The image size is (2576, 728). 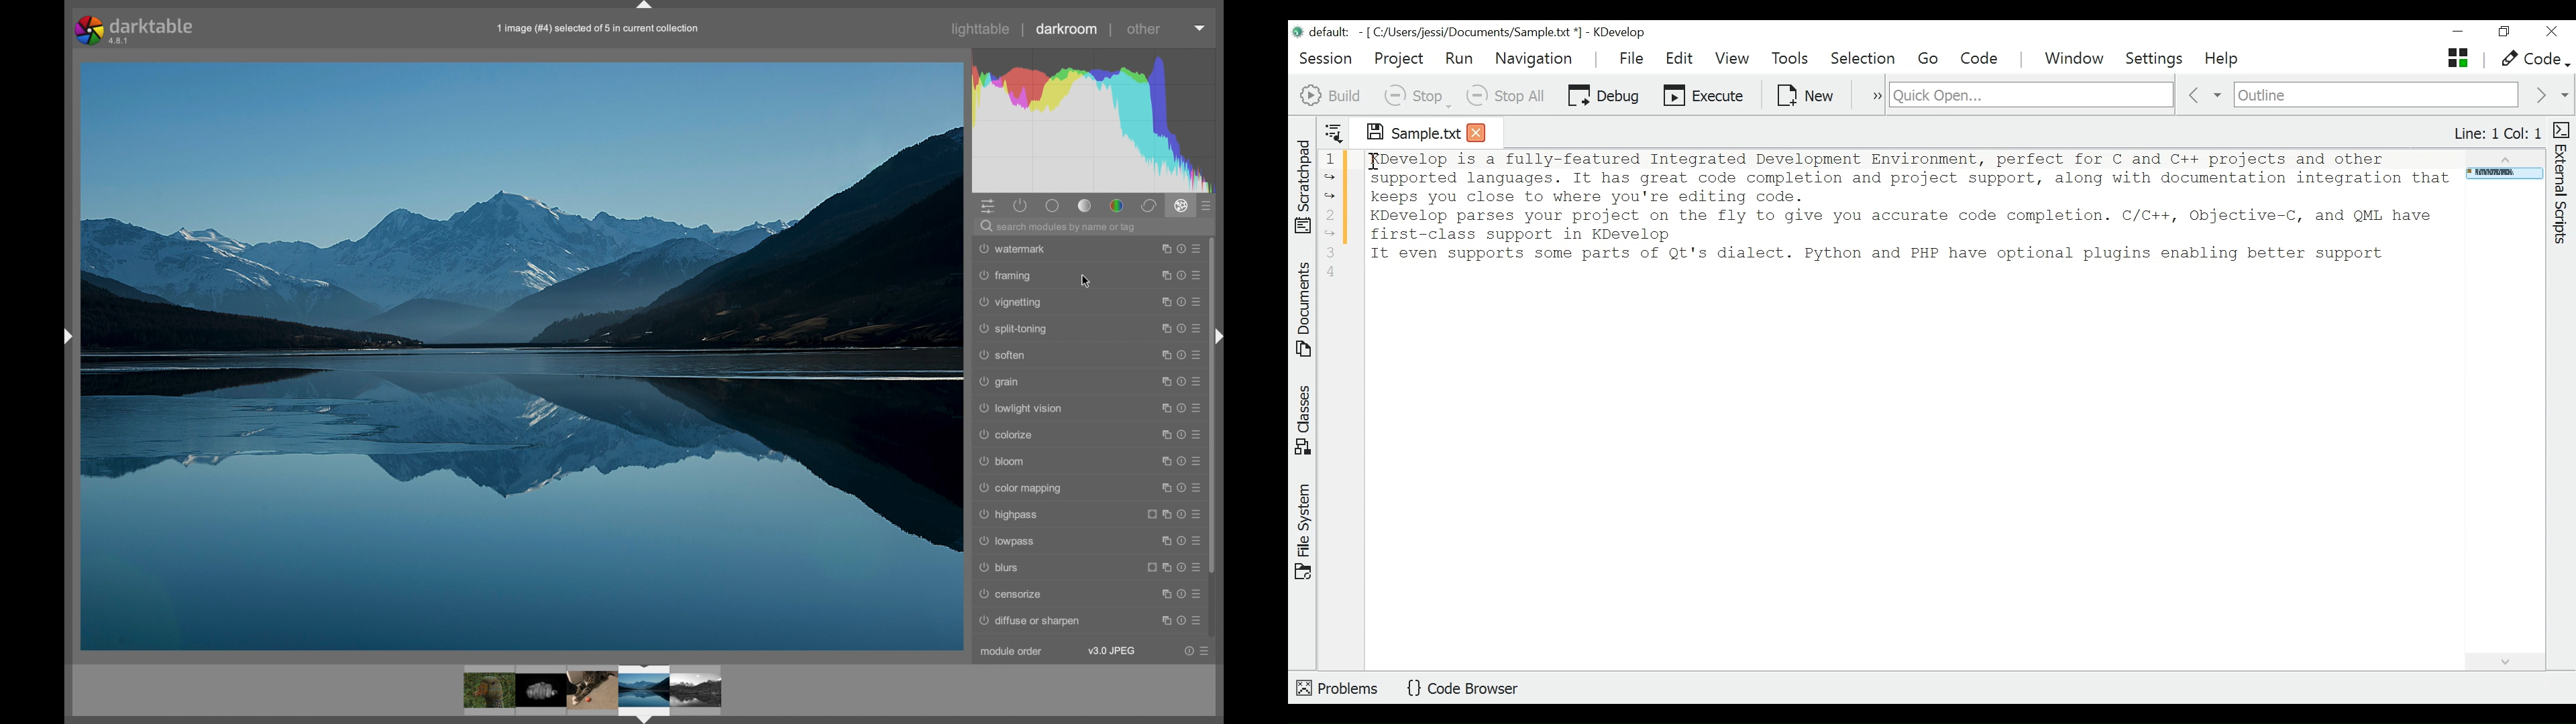 What do you see at coordinates (1182, 205) in the screenshot?
I see `effects` at bounding box center [1182, 205].